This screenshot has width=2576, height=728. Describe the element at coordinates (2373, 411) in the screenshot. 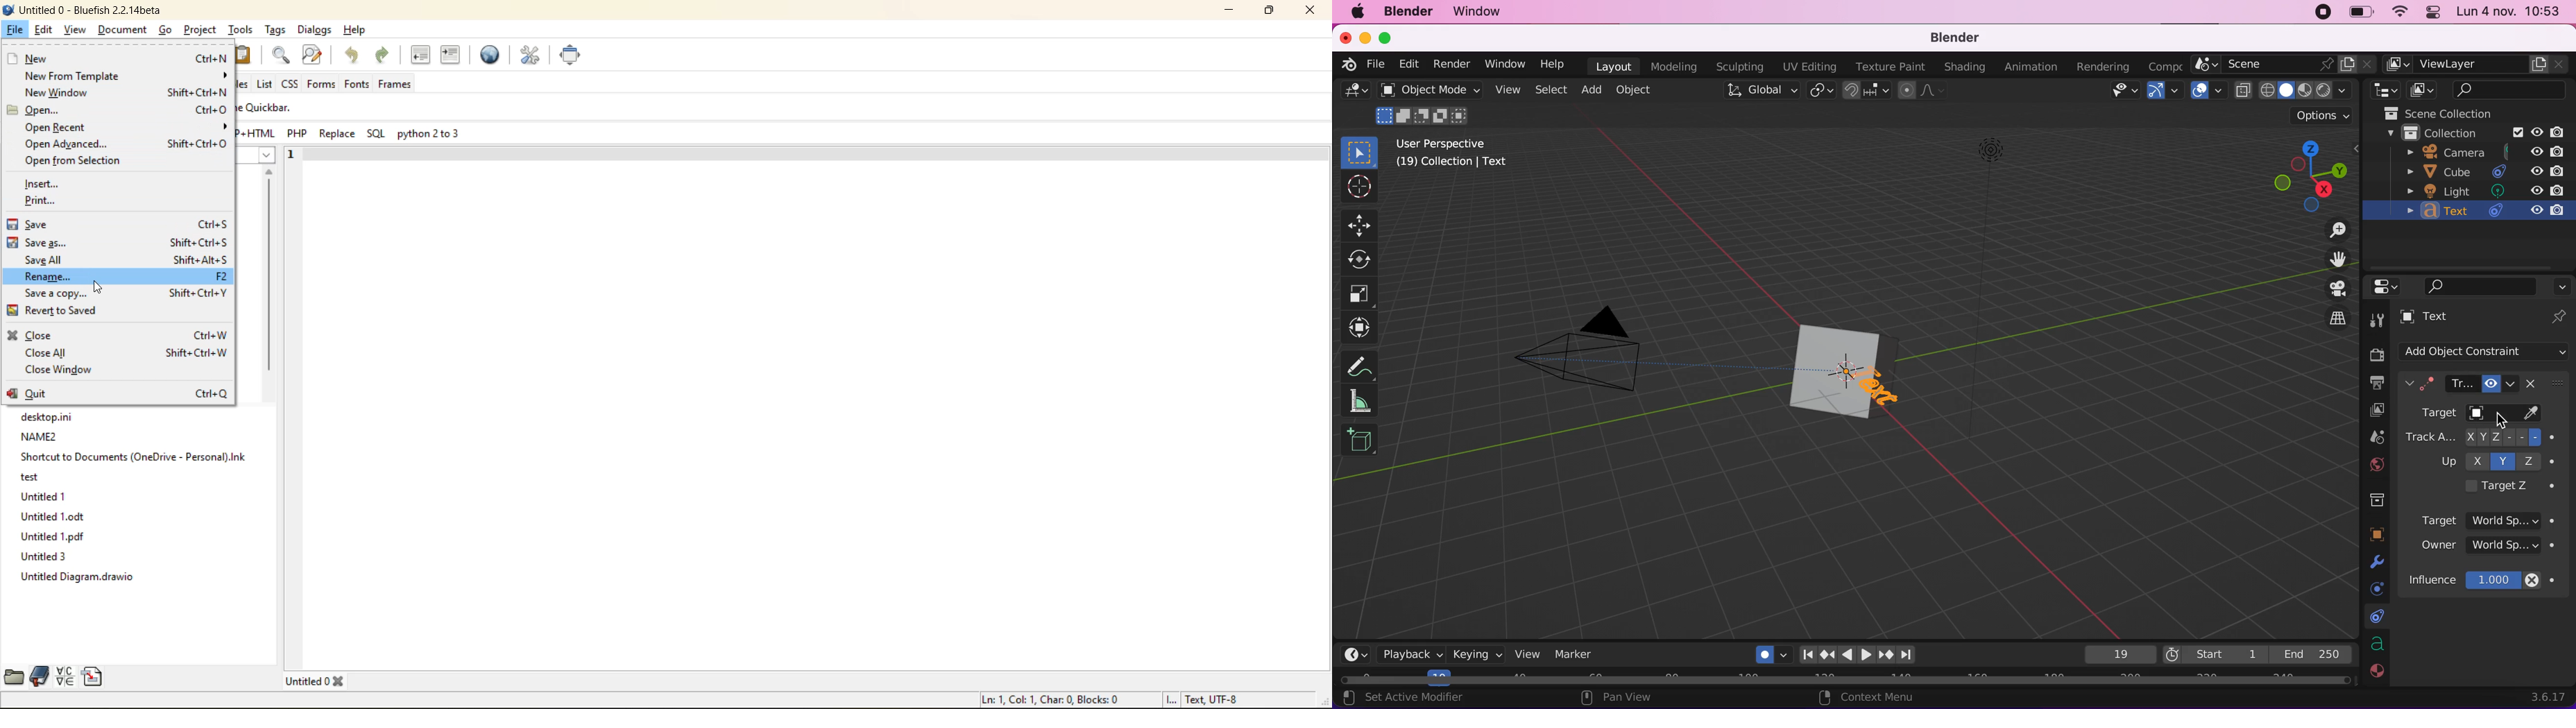

I see `viewlayer` at that location.